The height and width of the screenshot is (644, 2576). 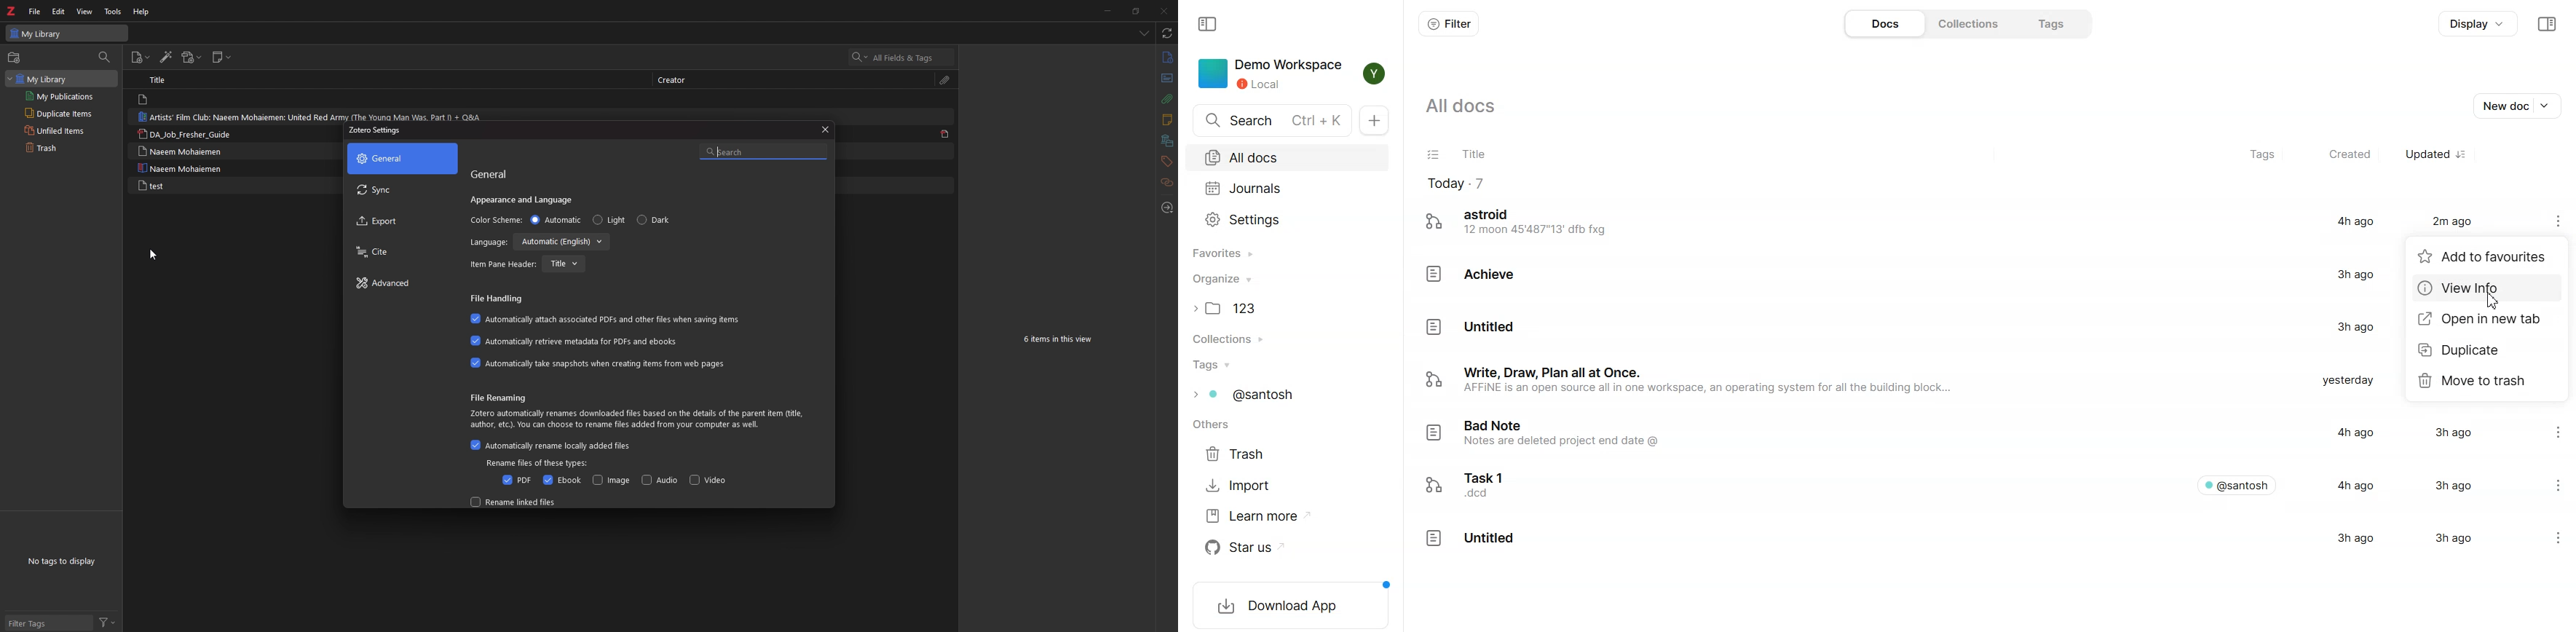 What do you see at coordinates (1106, 10) in the screenshot?
I see `minimize` at bounding box center [1106, 10].